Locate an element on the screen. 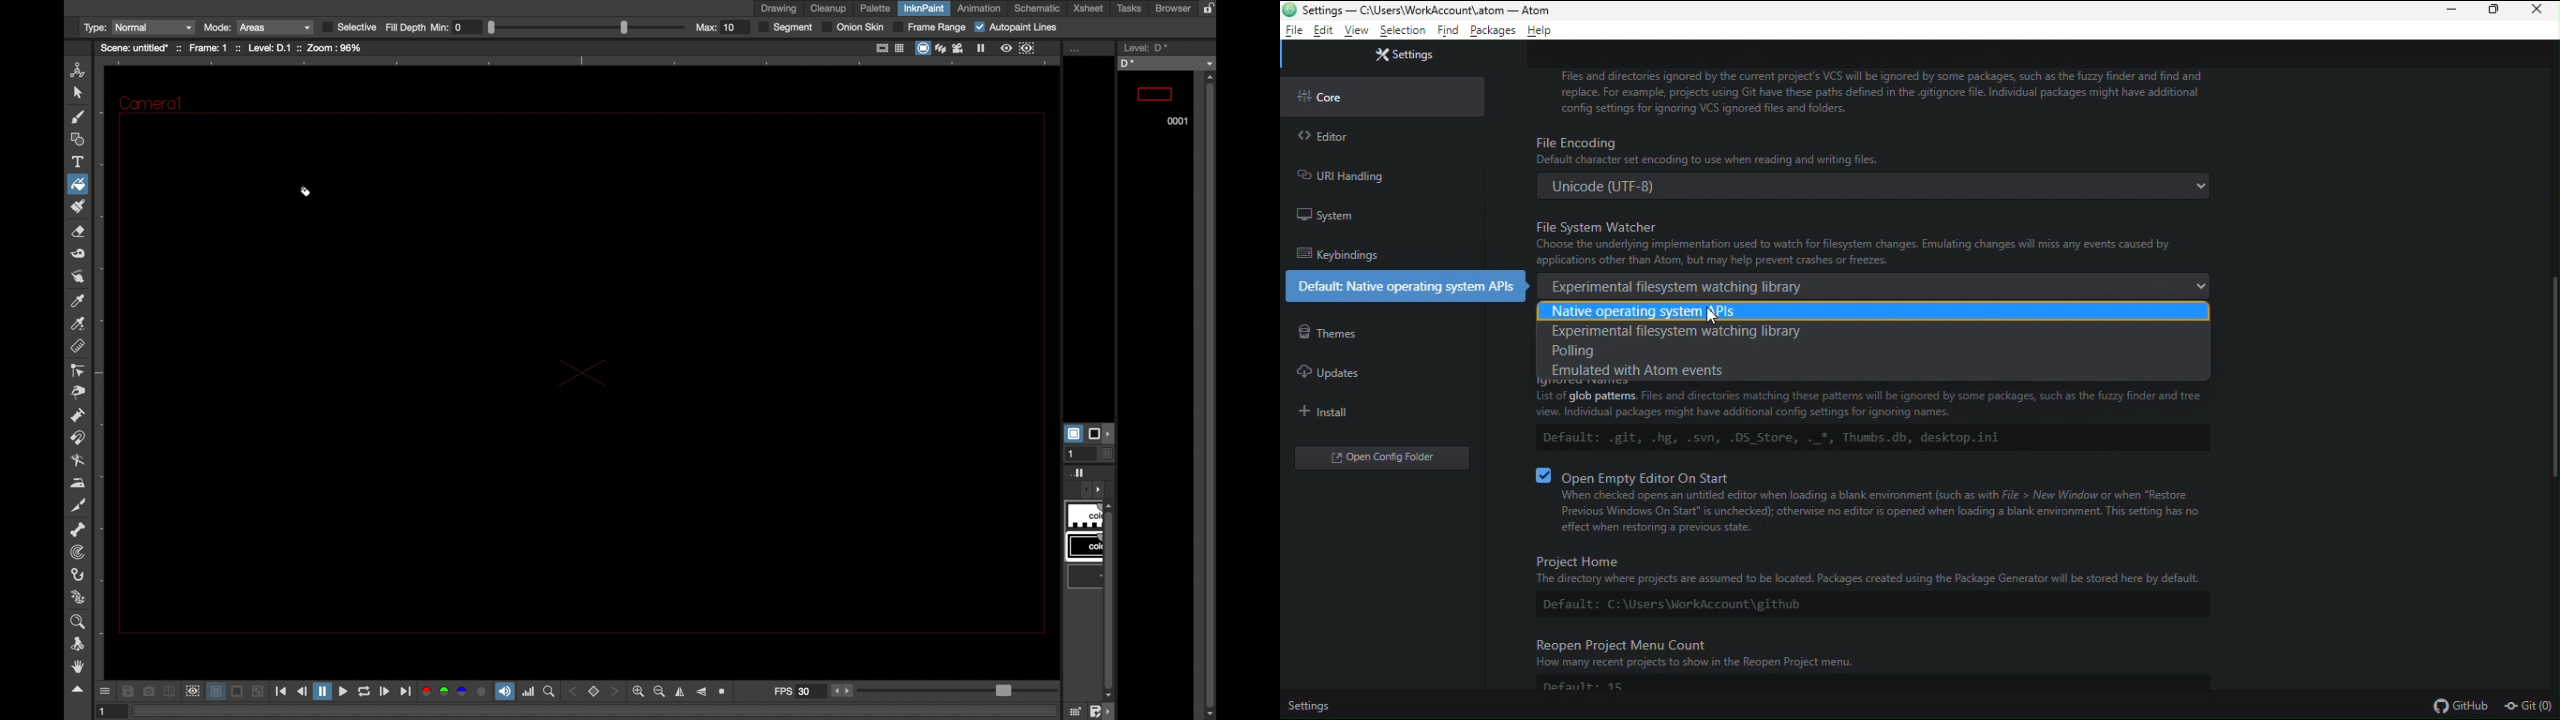  Text is located at coordinates (1880, 89).